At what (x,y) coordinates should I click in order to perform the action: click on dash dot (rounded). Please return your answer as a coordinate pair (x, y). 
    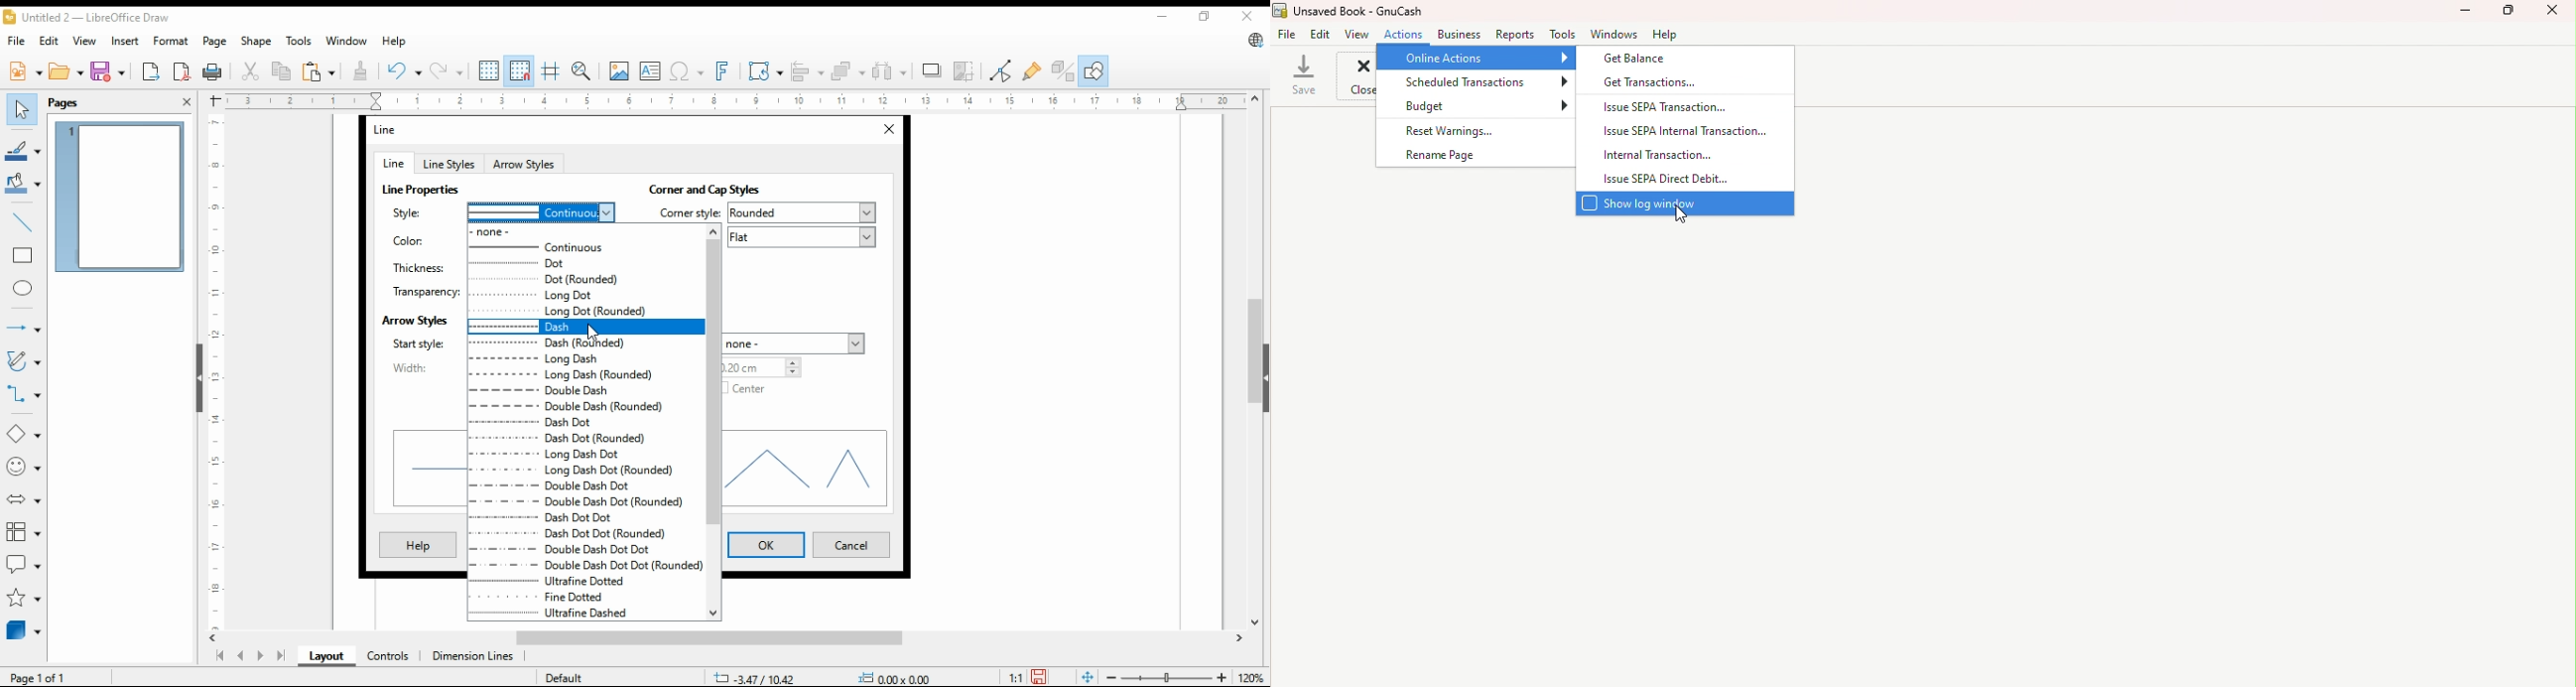
    Looking at the image, I should click on (572, 439).